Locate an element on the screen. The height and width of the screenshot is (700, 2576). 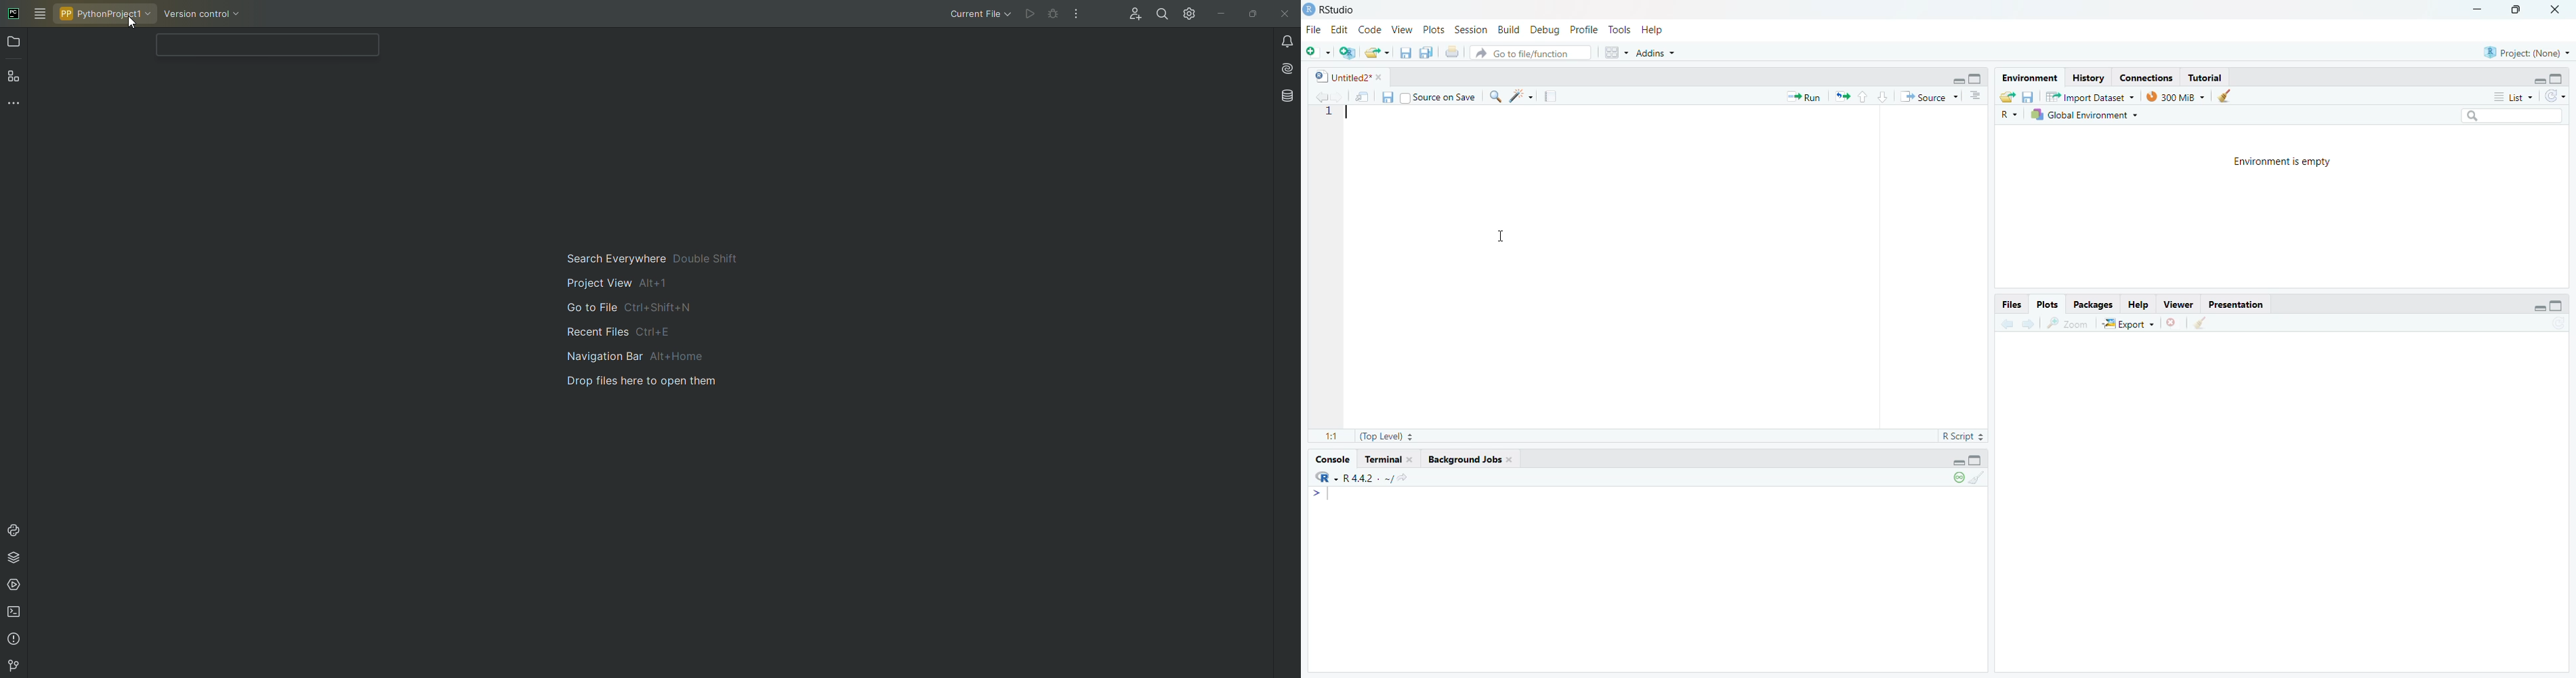
find/replace is located at coordinates (1494, 97).